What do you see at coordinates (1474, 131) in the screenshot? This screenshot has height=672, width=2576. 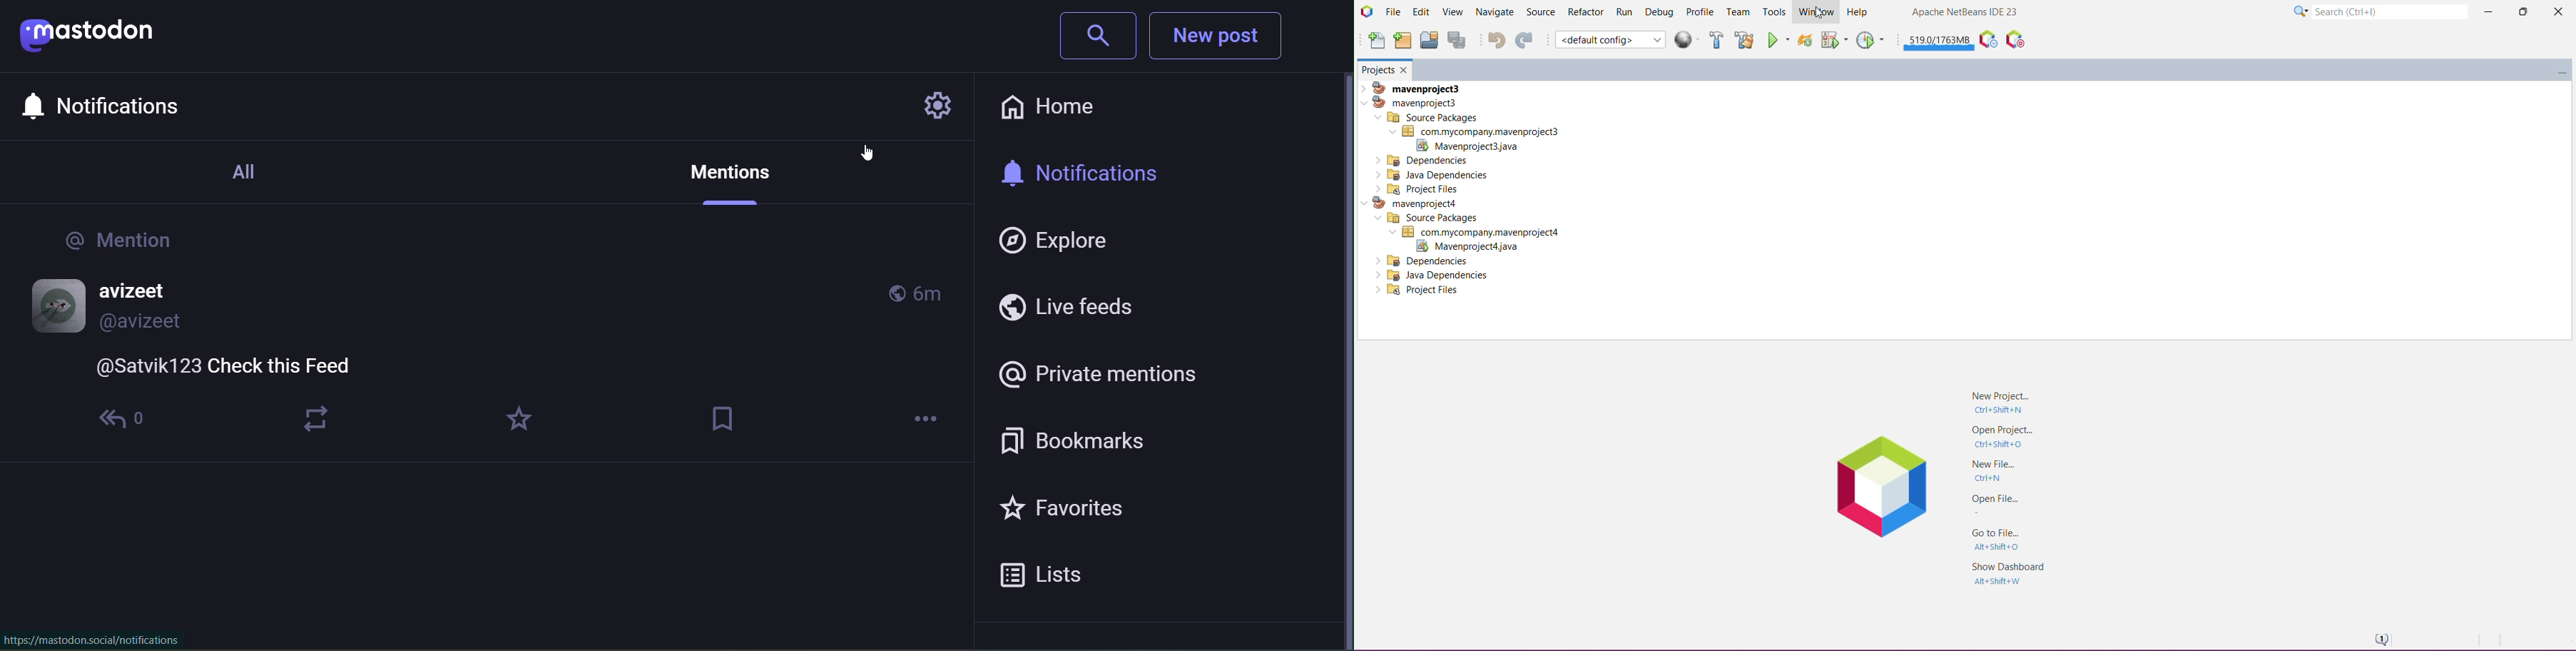 I see `com.mycompany.mavenproject3` at bounding box center [1474, 131].